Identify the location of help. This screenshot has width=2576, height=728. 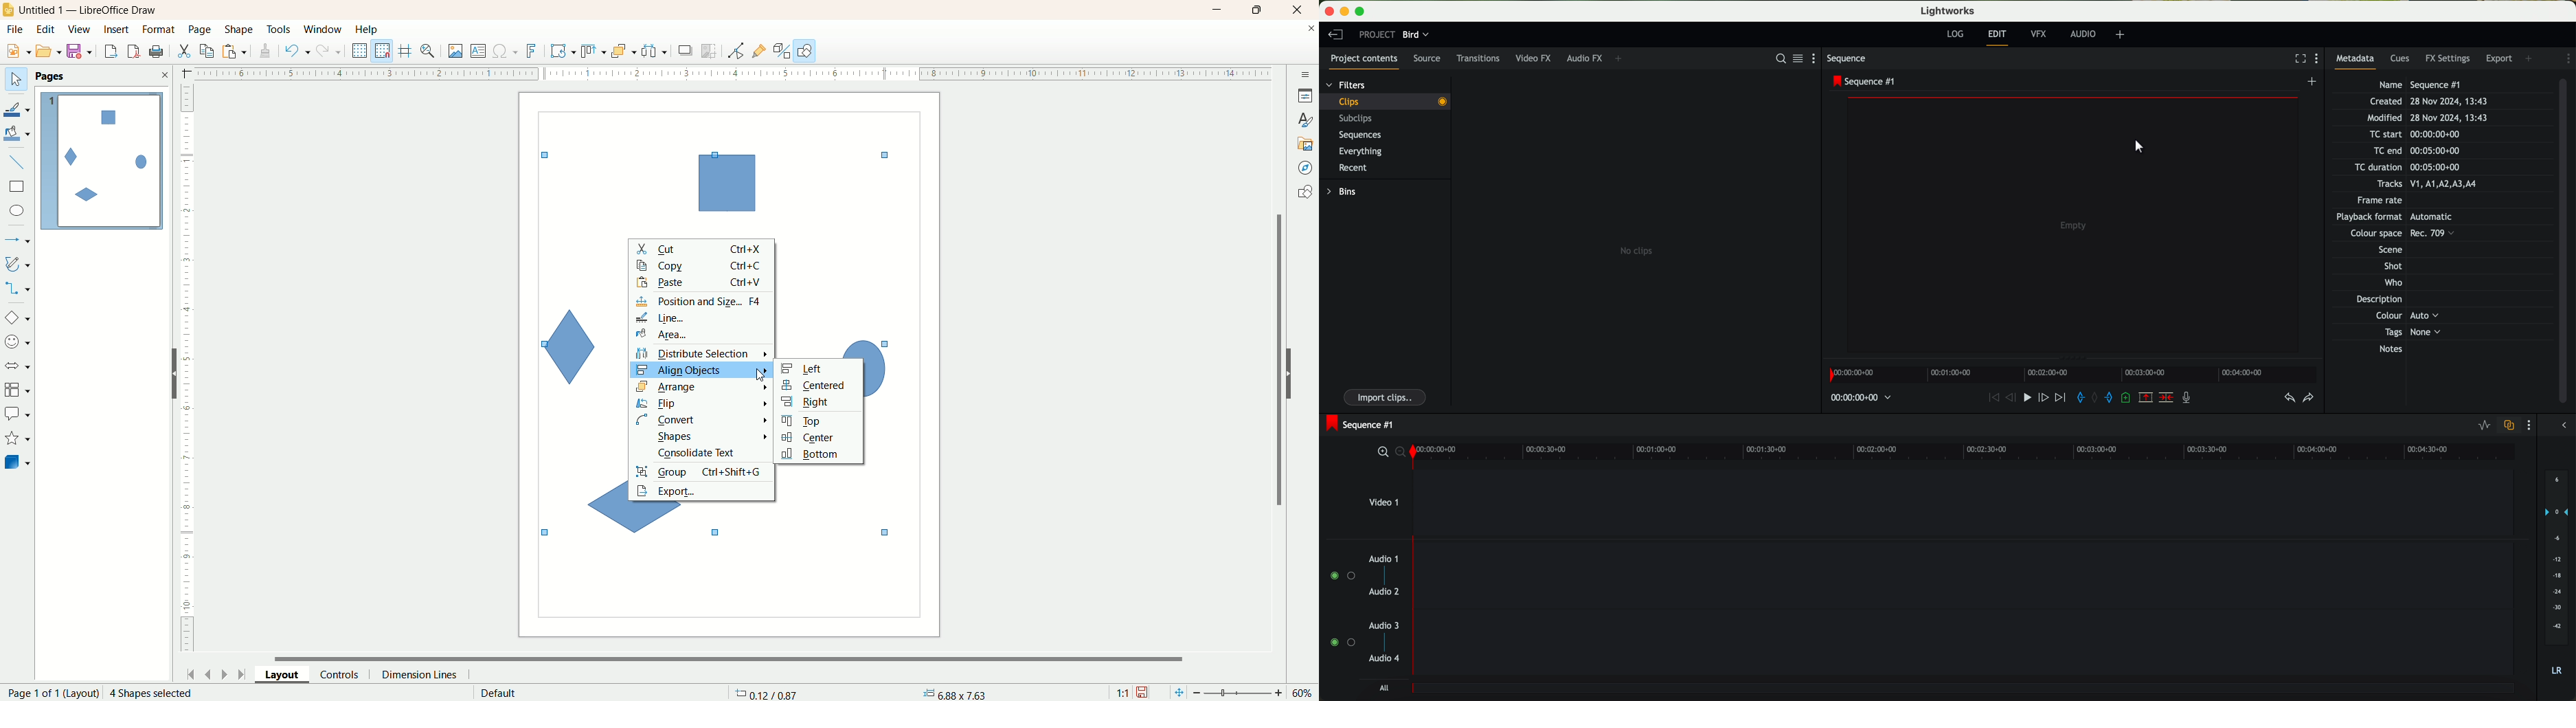
(368, 30).